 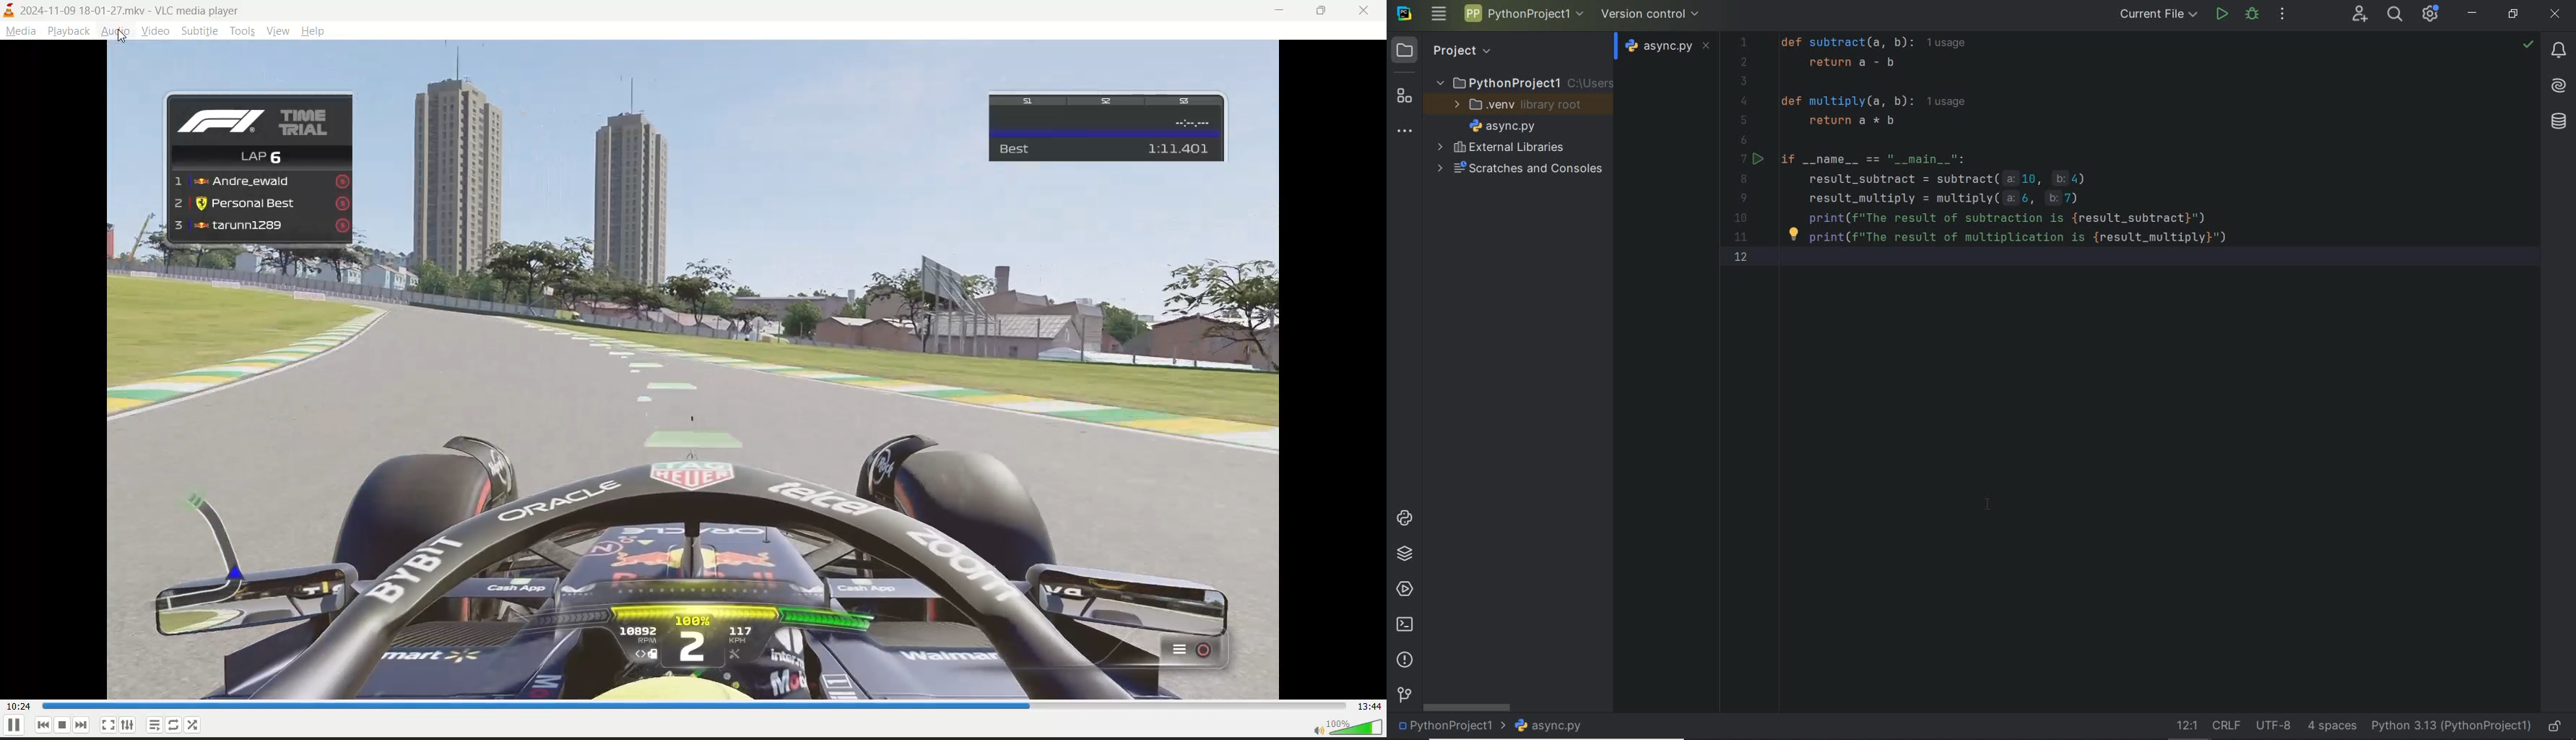 What do you see at coordinates (1402, 590) in the screenshot?
I see `services` at bounding box center [1402, 590].